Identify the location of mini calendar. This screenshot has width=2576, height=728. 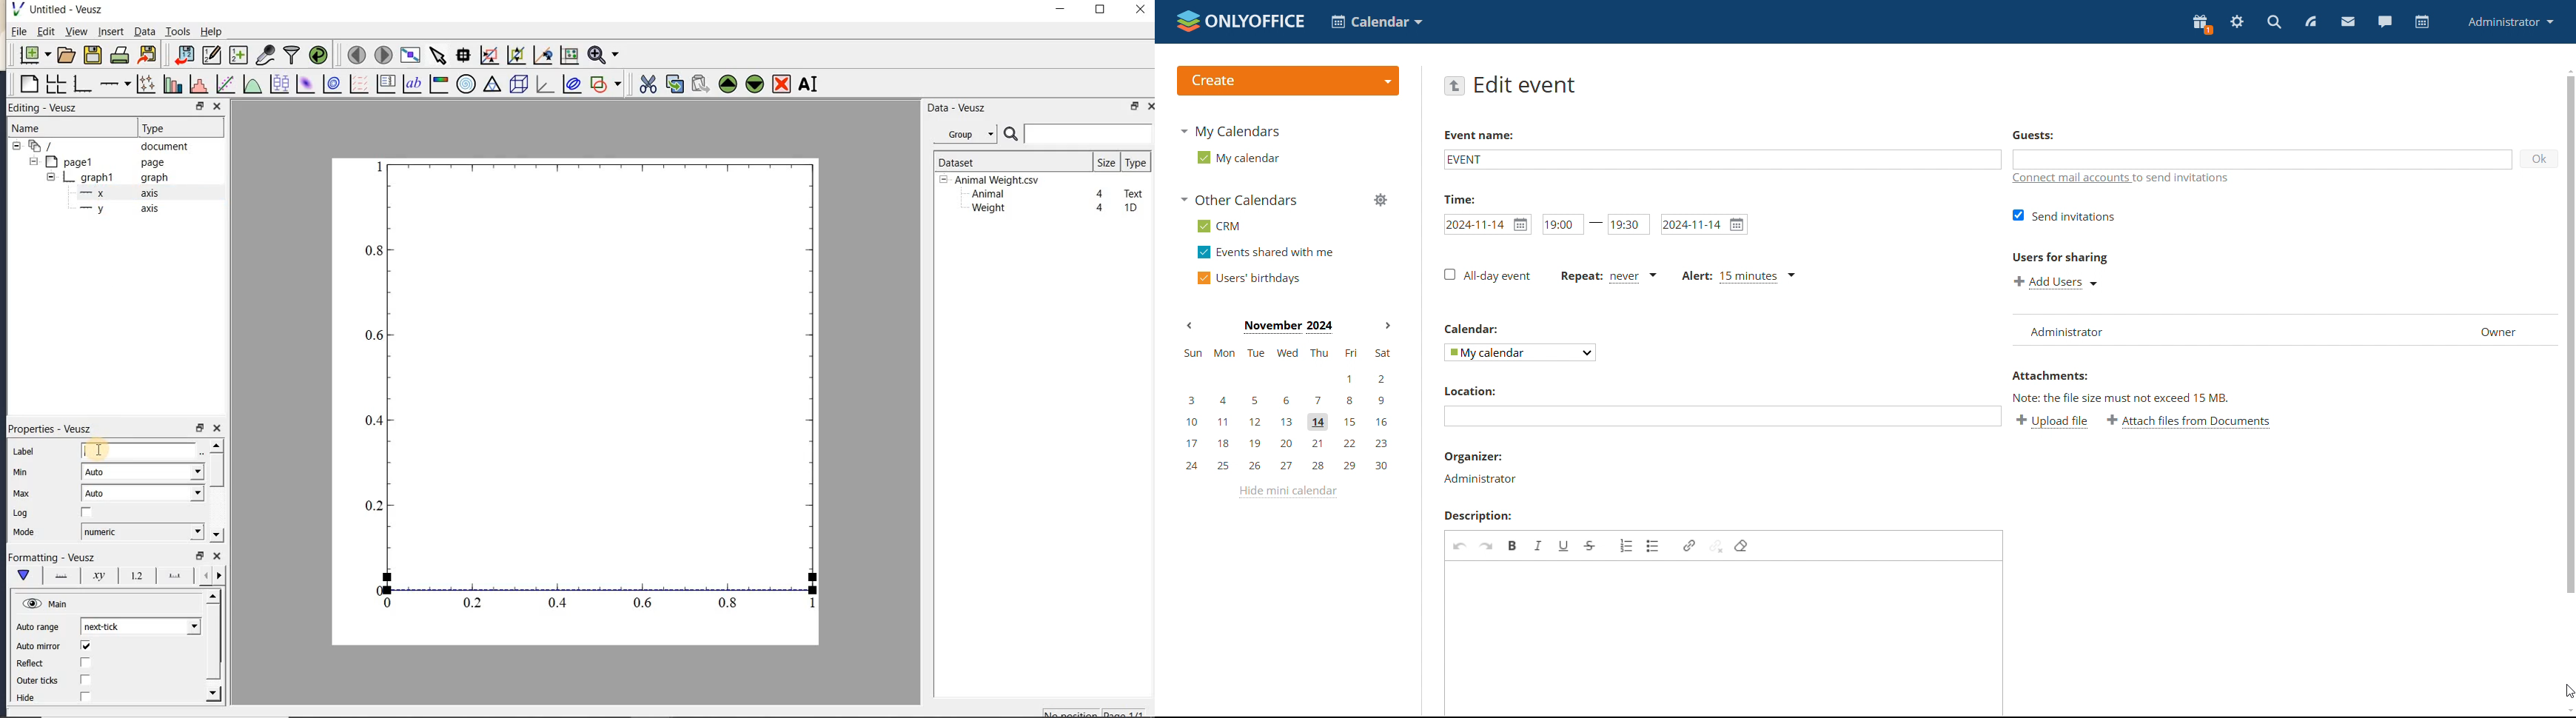
(1287, 410).